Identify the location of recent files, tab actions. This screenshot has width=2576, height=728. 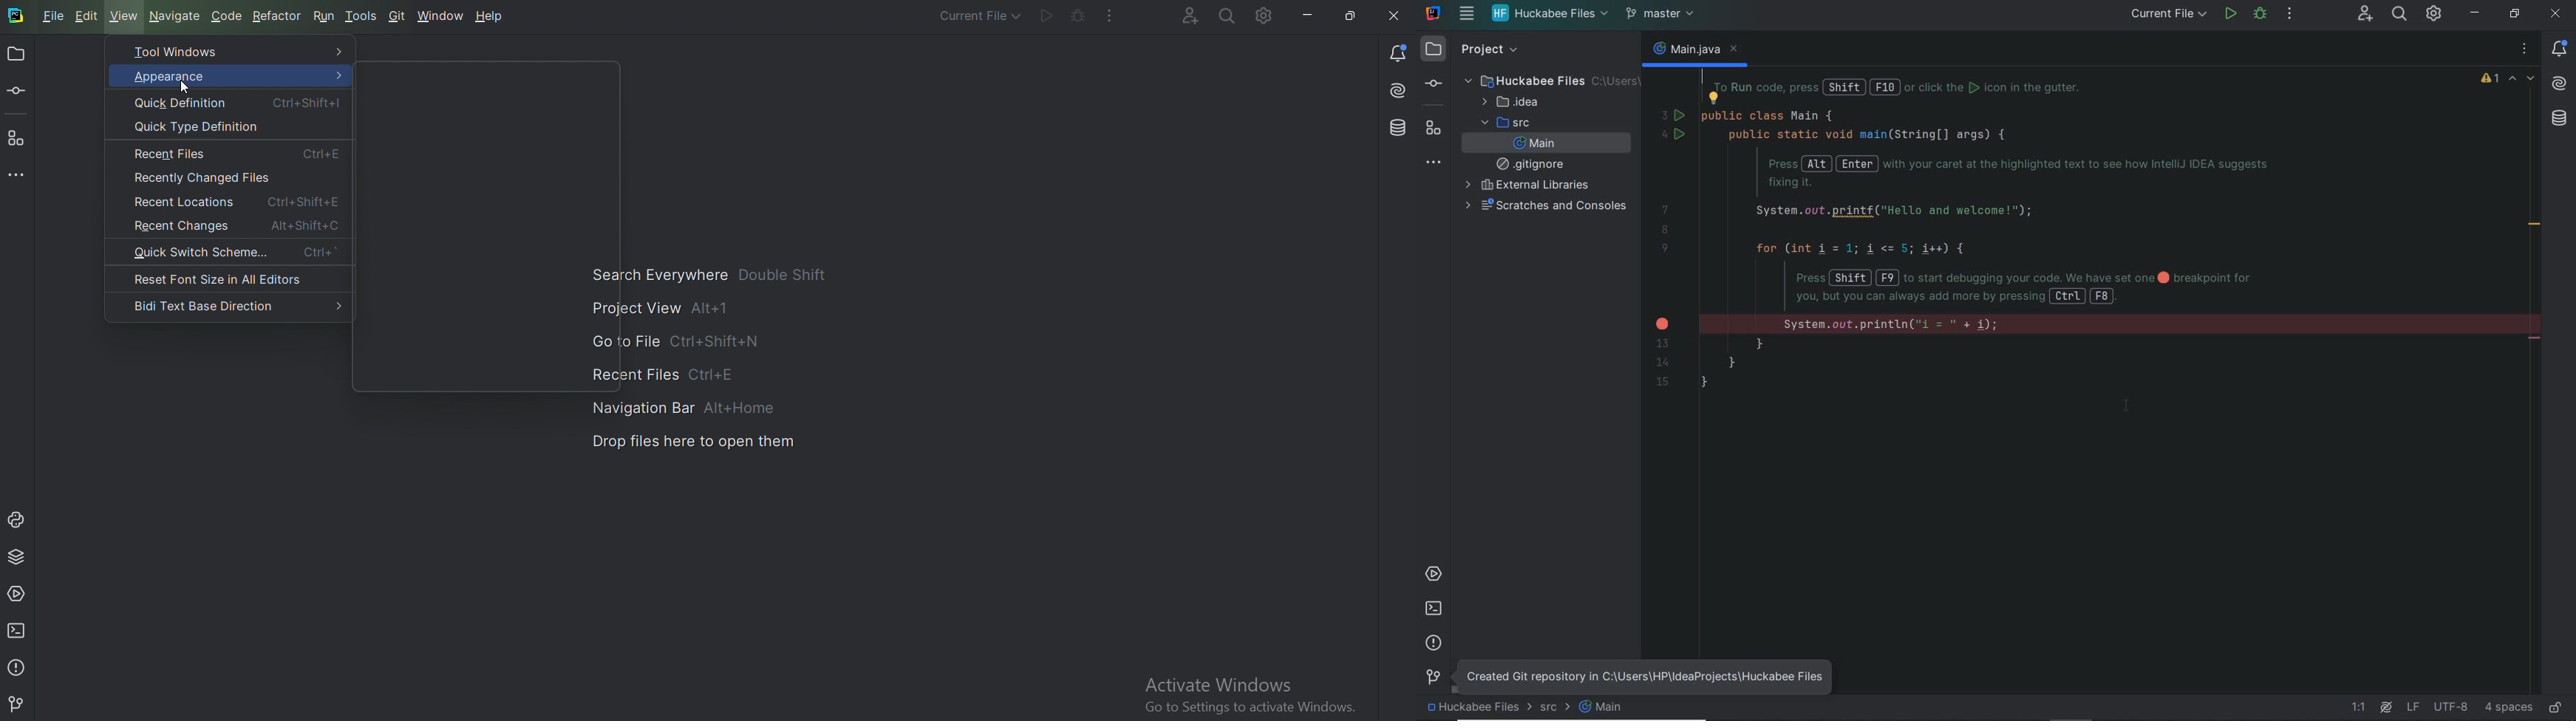
(2526, 52).